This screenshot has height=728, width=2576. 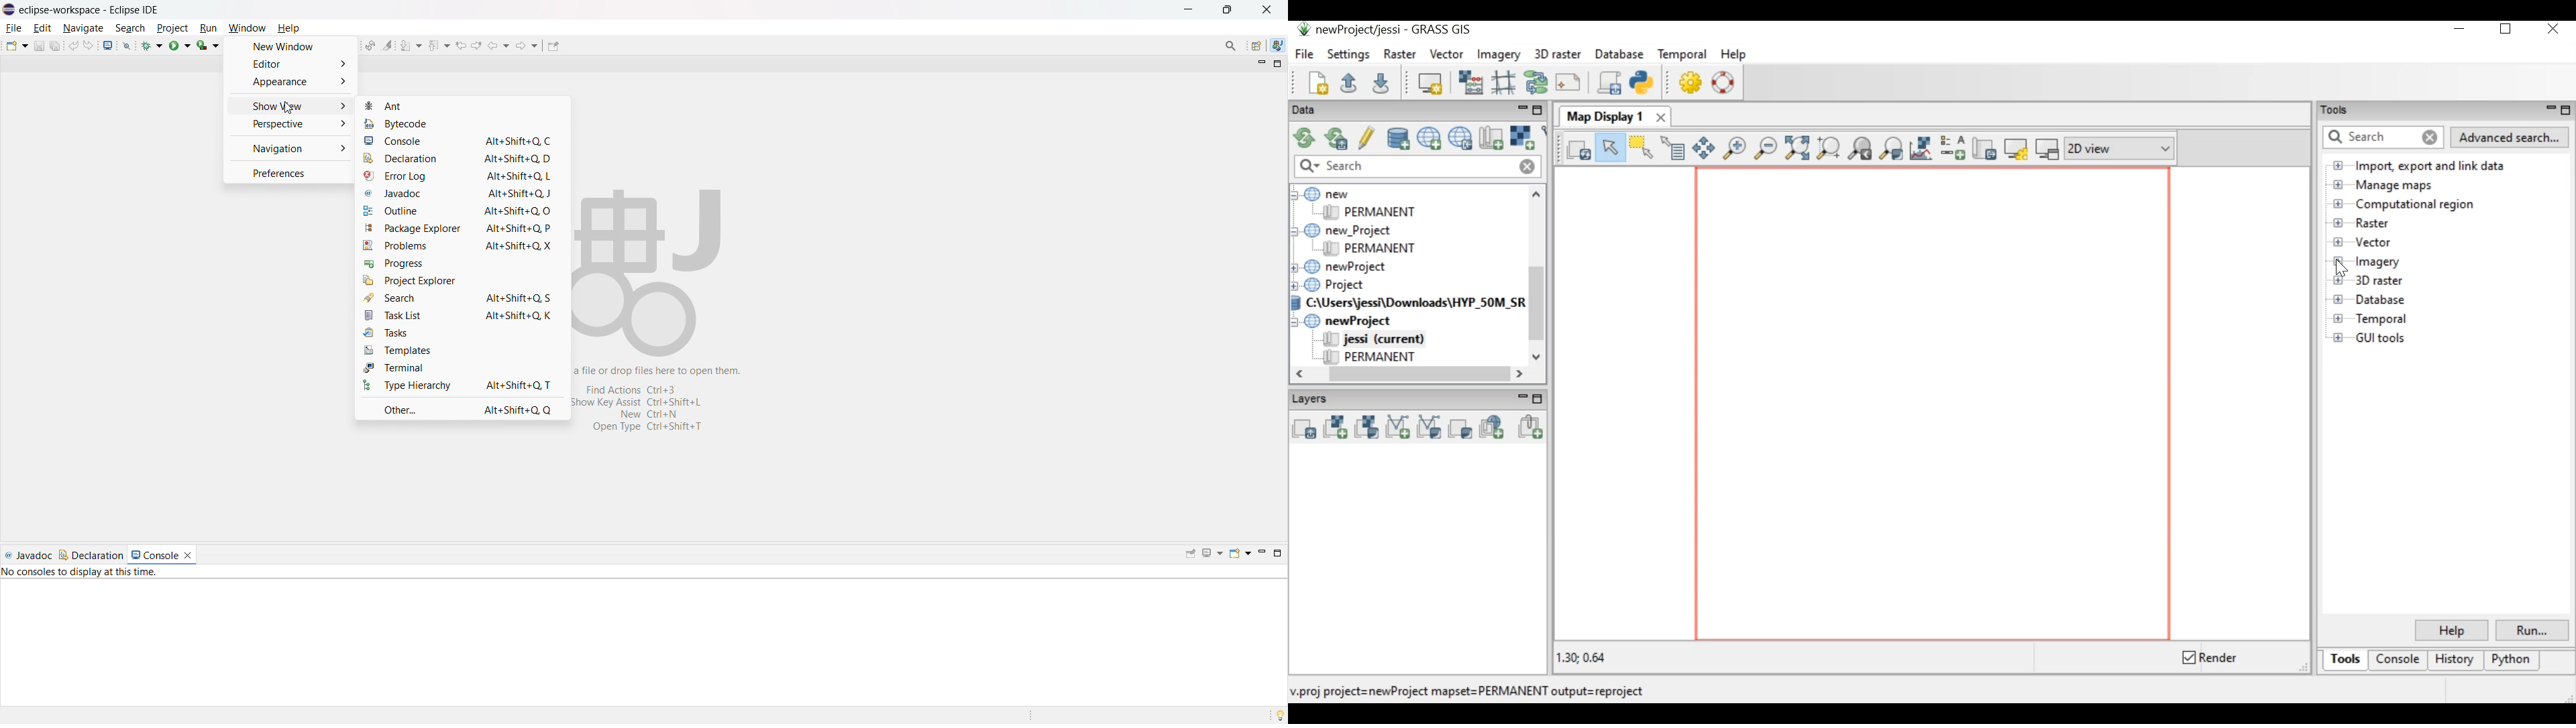 I want to click on Zoom in, so click(x=1733, y=148).